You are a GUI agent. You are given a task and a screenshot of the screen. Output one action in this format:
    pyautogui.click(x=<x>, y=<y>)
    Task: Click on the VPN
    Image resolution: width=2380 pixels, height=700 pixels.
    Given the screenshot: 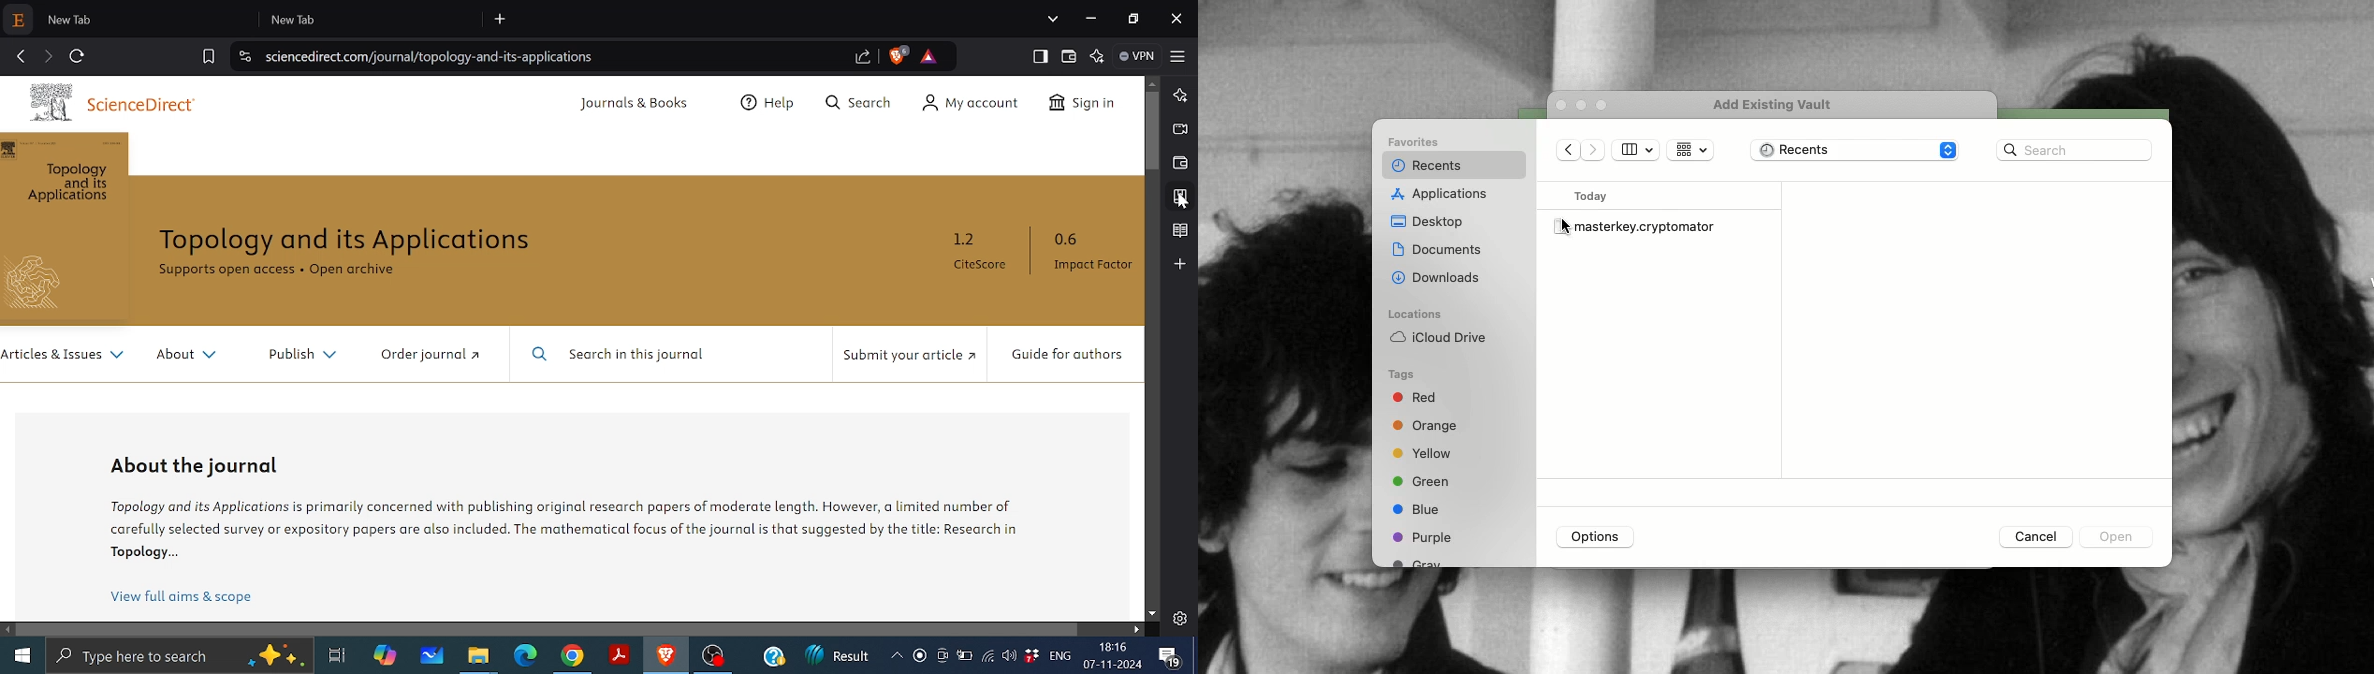 What is the action you would take?
    pyautogui.click(x=1138, y=56)
    